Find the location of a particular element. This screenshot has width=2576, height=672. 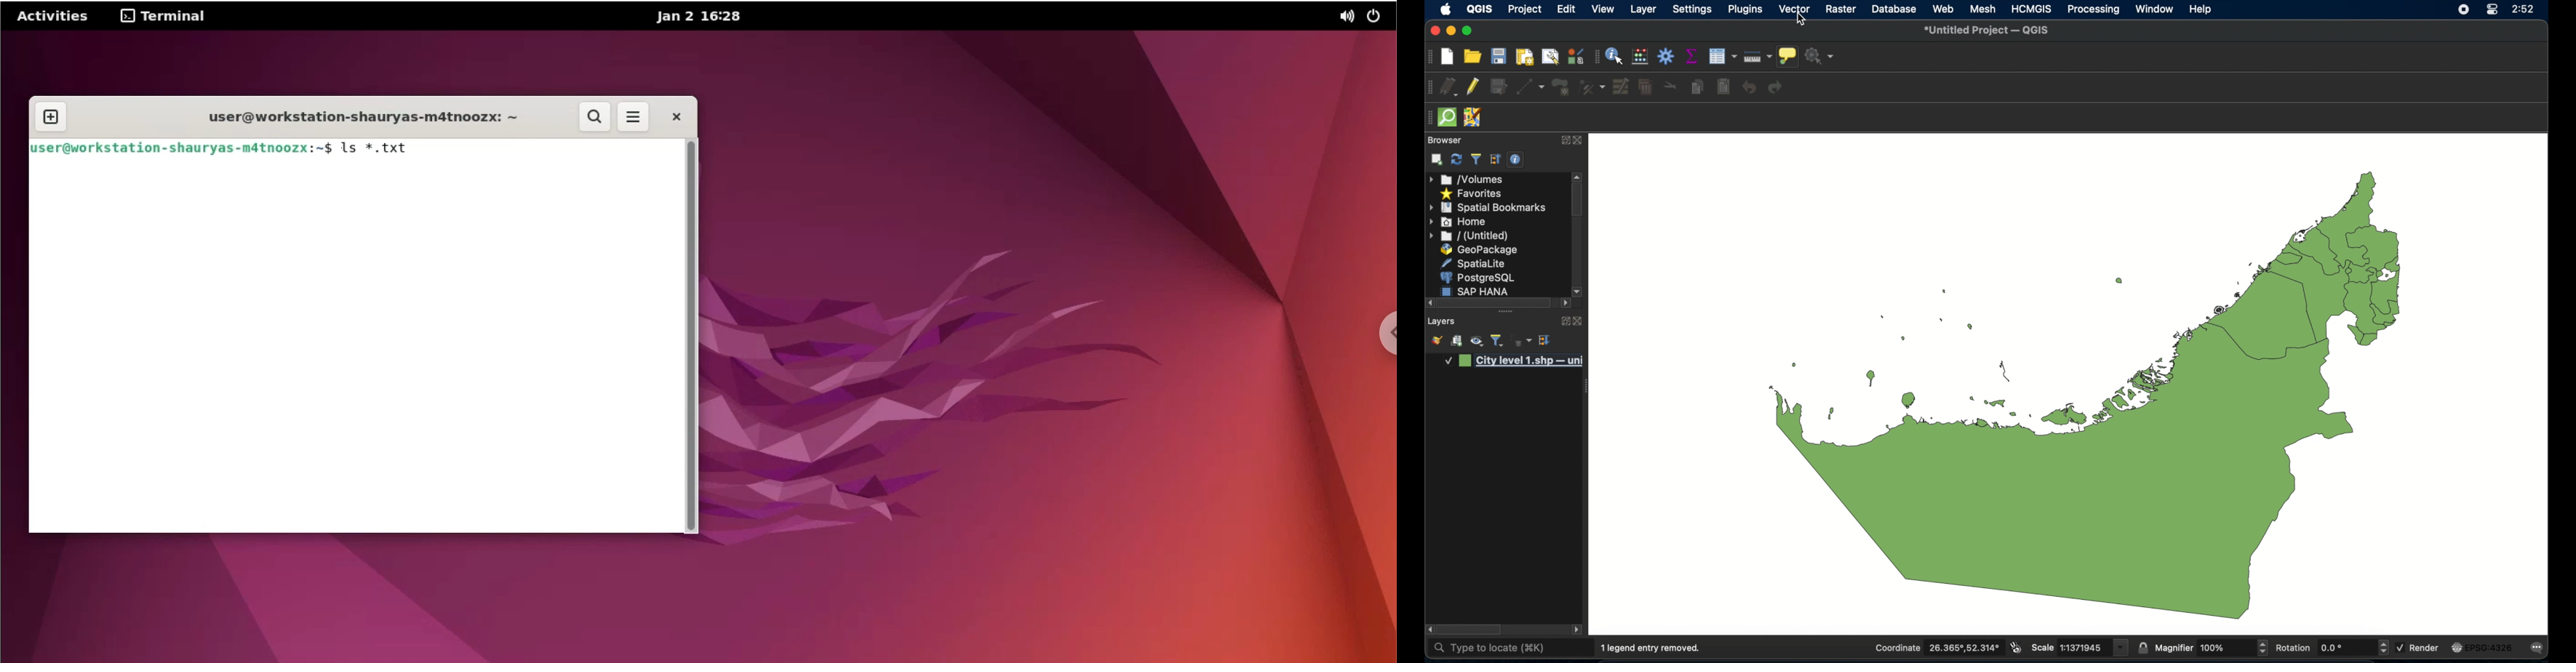

web is located at coordinates (1943, 9).